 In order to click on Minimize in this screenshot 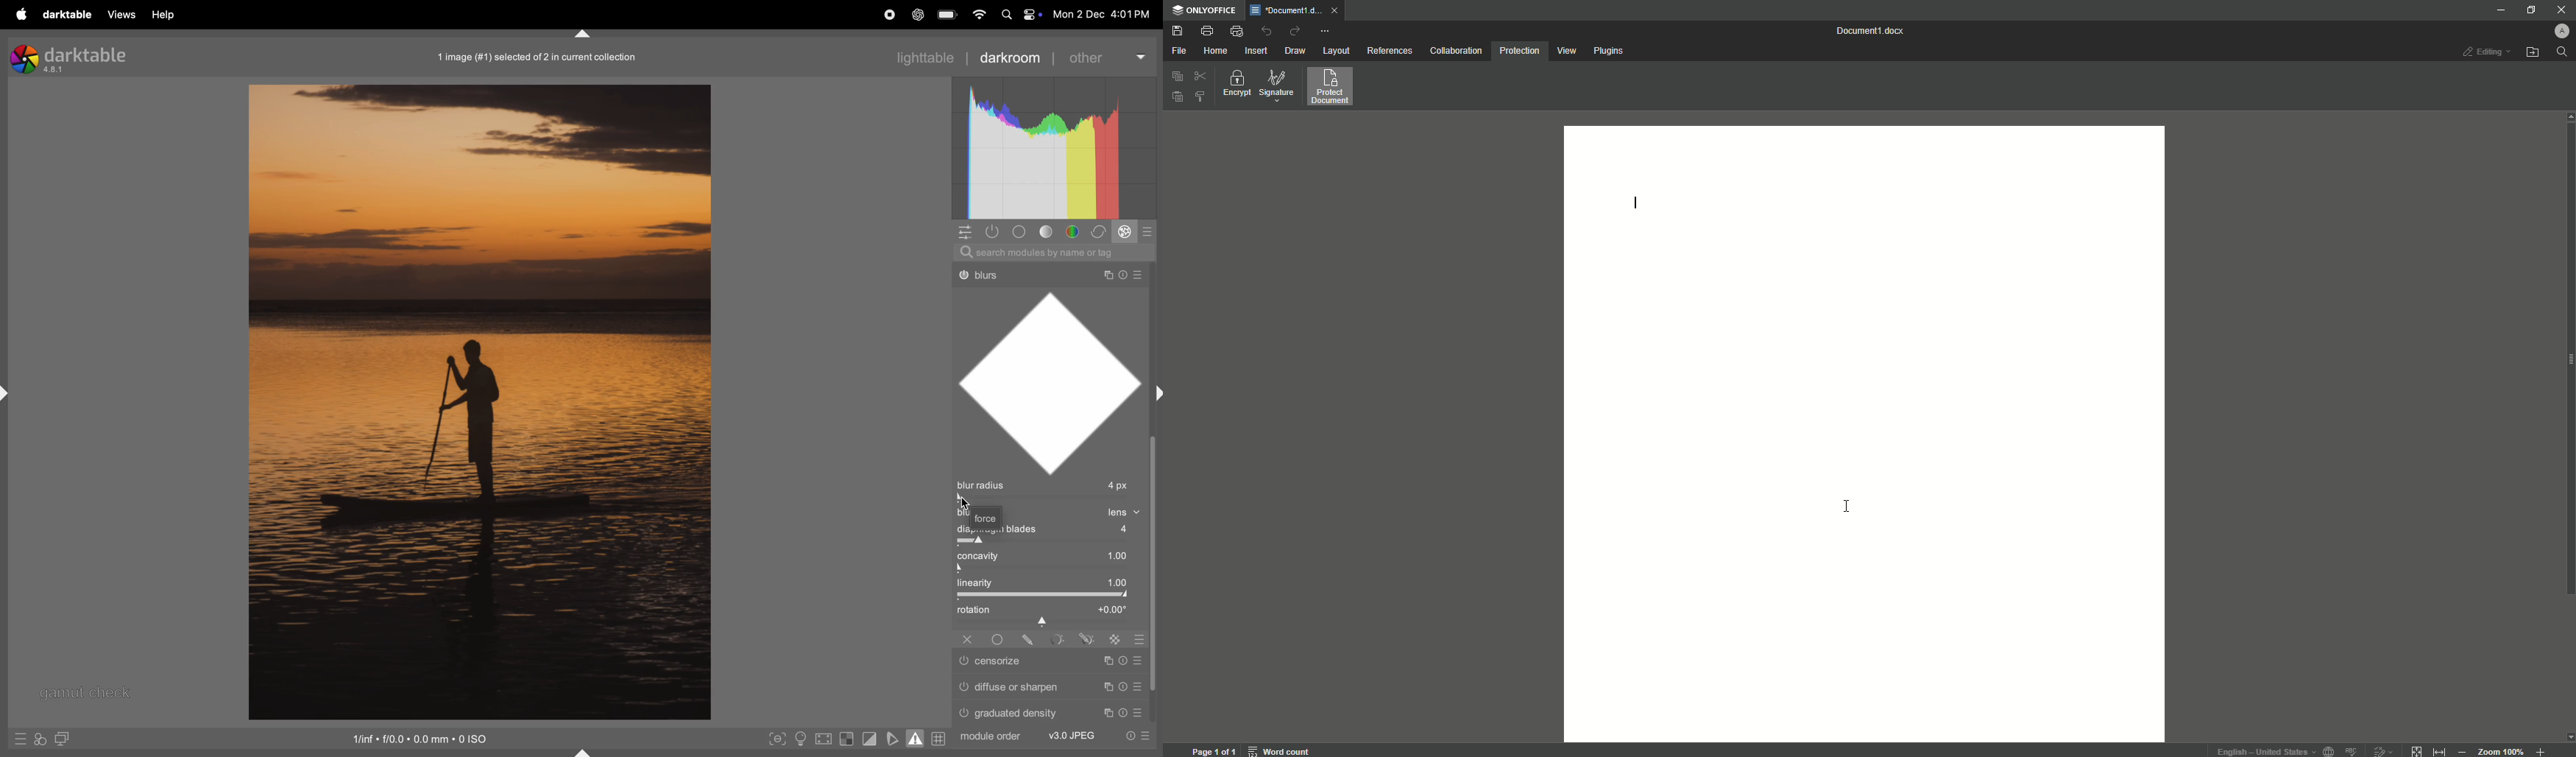, I will do `click(2498, 11)`.